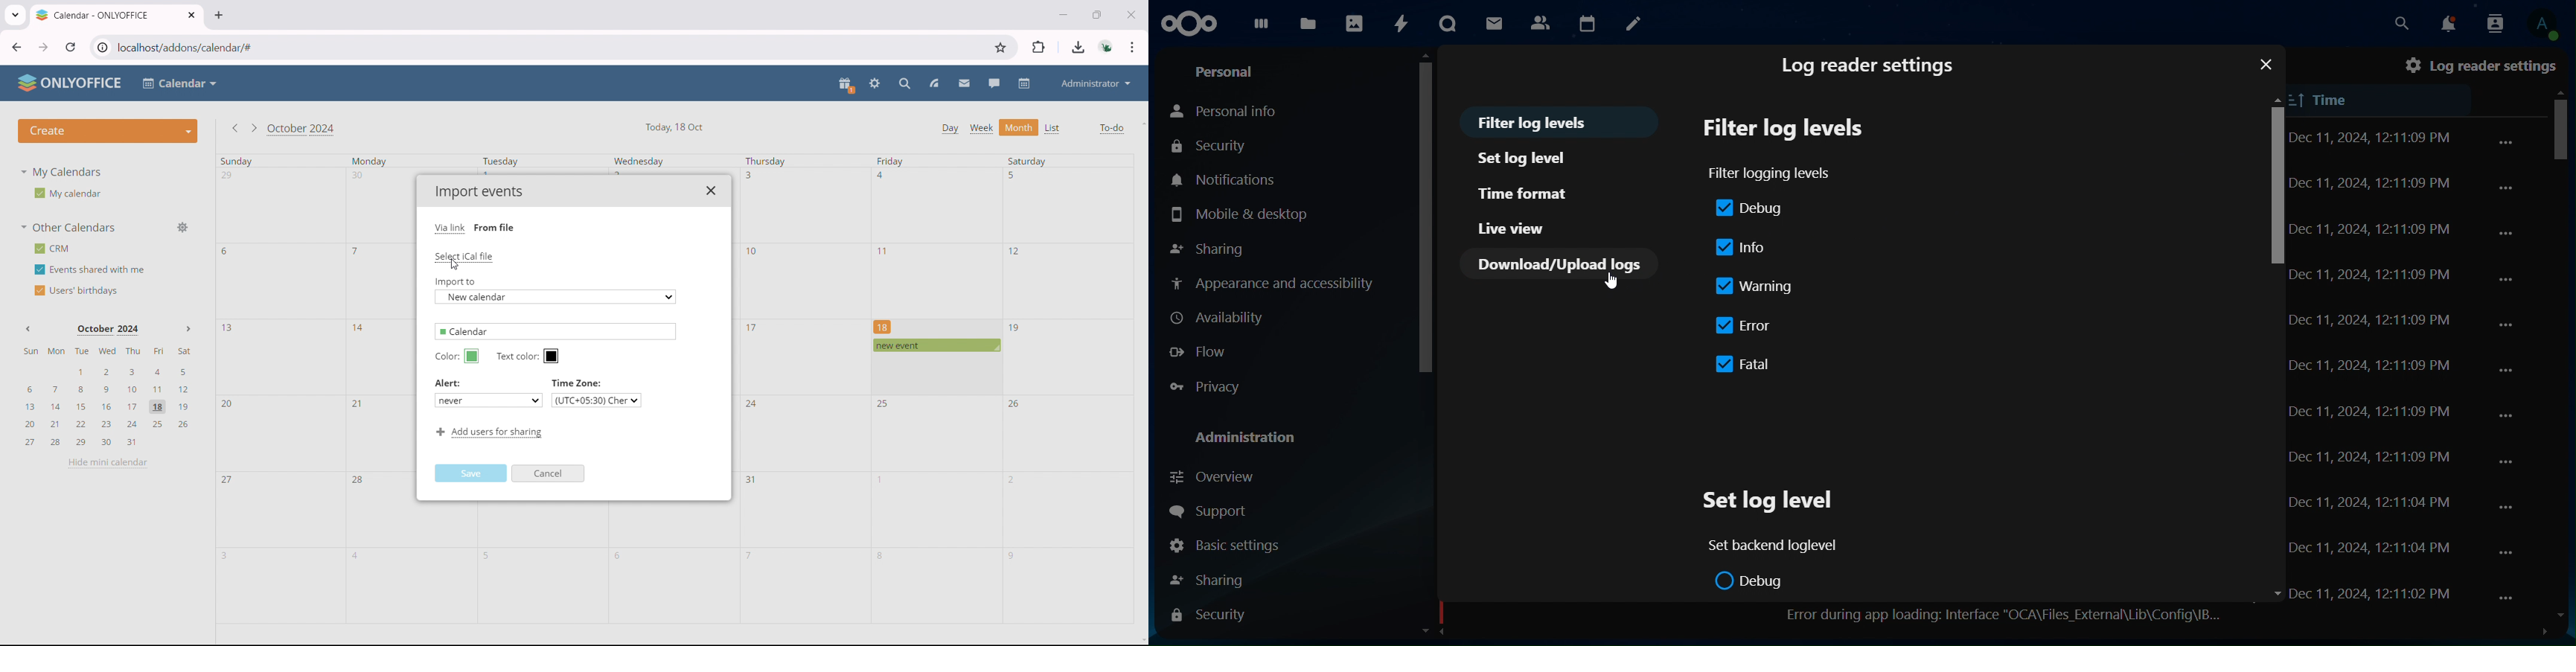  I want to click on Import to, so click(456, 282).